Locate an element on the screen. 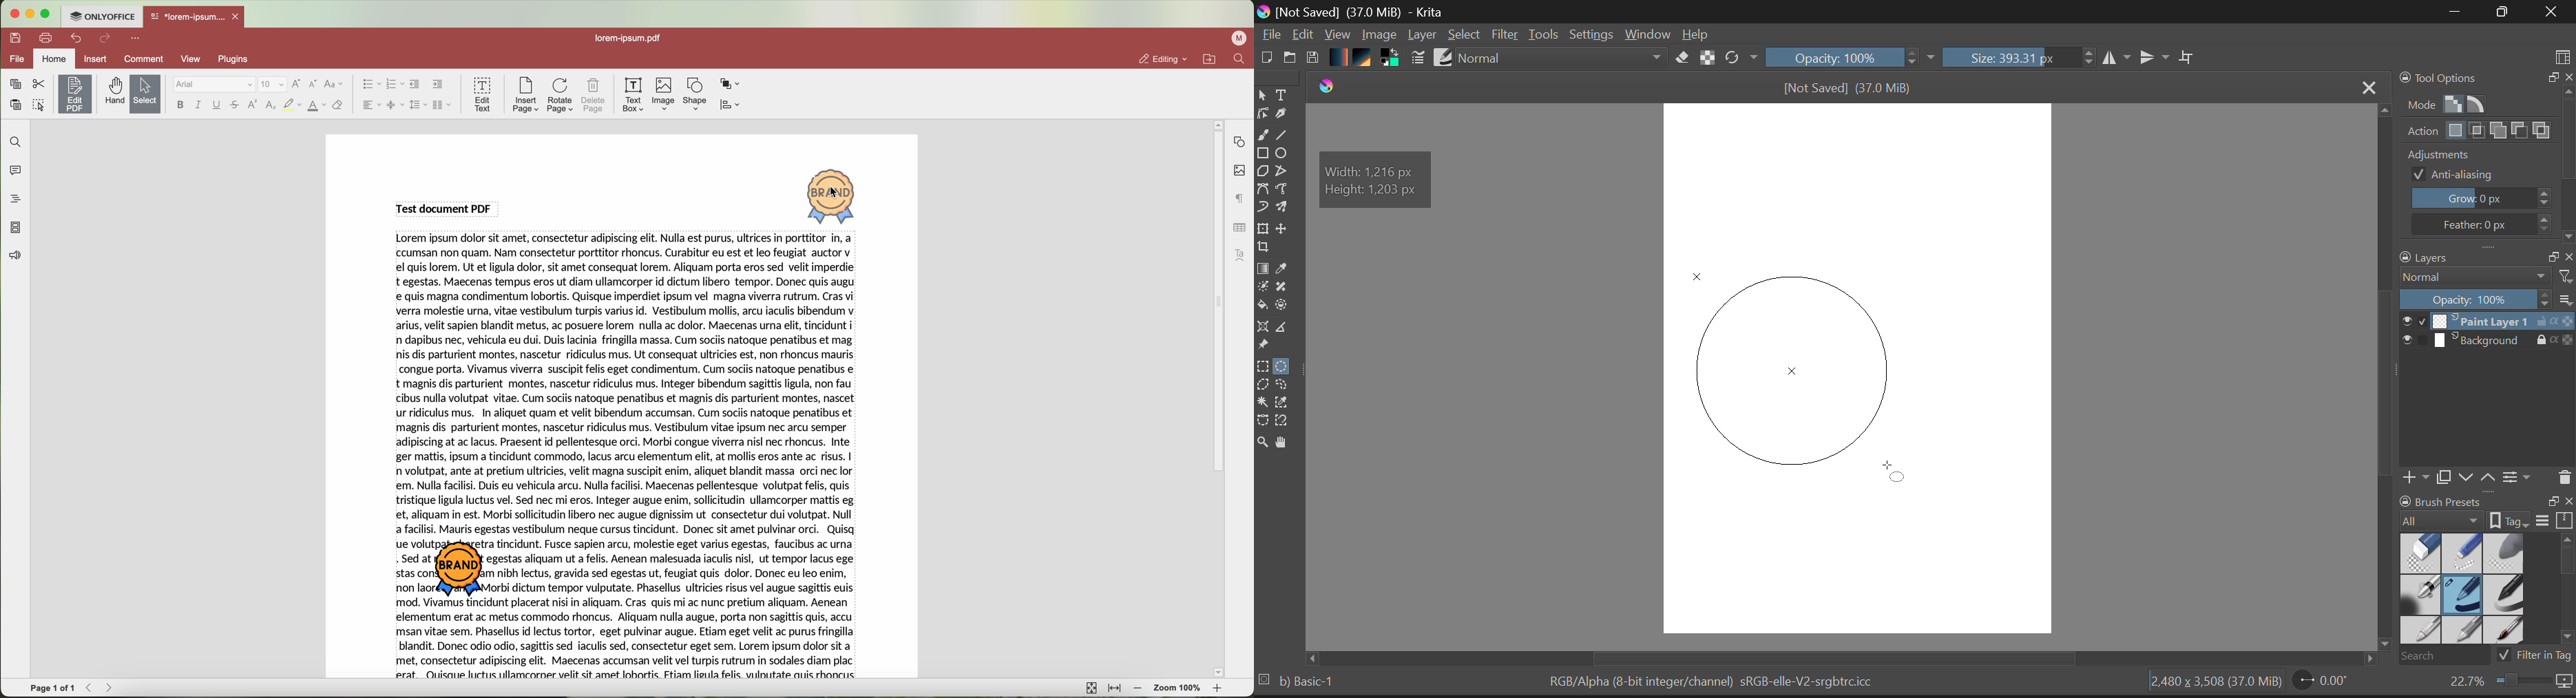  comment is located at coordinates (146, 60).